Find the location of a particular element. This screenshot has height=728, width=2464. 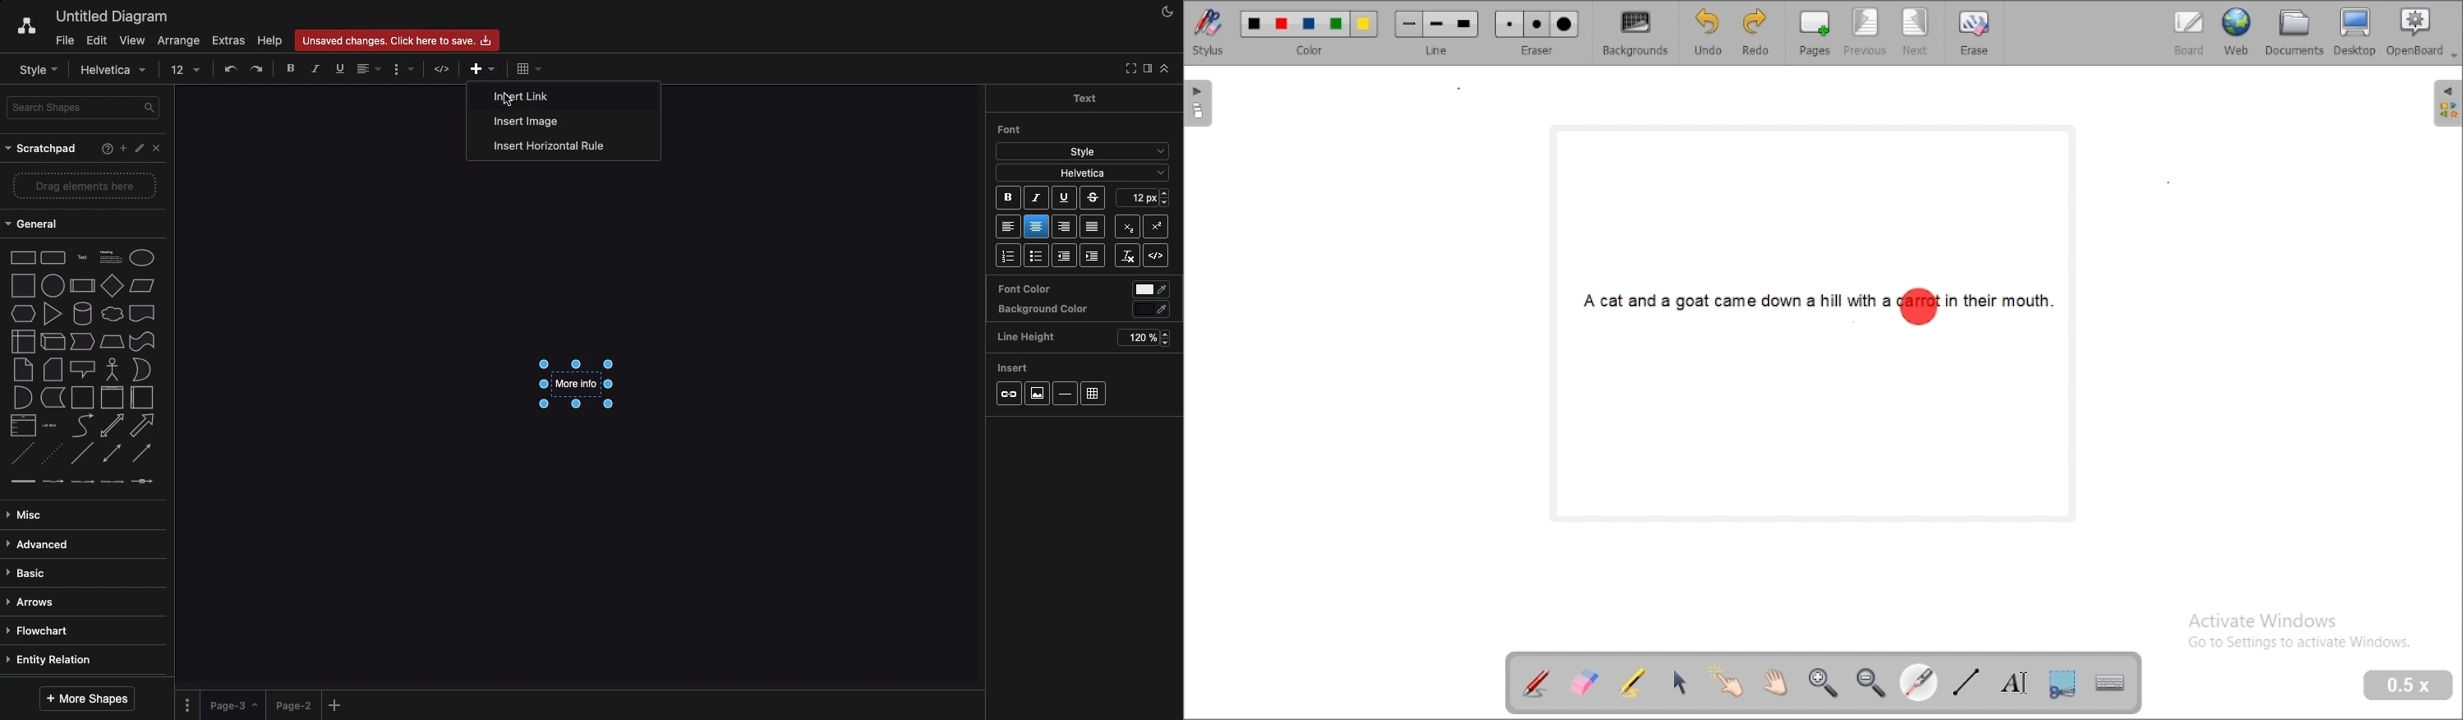

diamond is located at coordinates (113, 284).